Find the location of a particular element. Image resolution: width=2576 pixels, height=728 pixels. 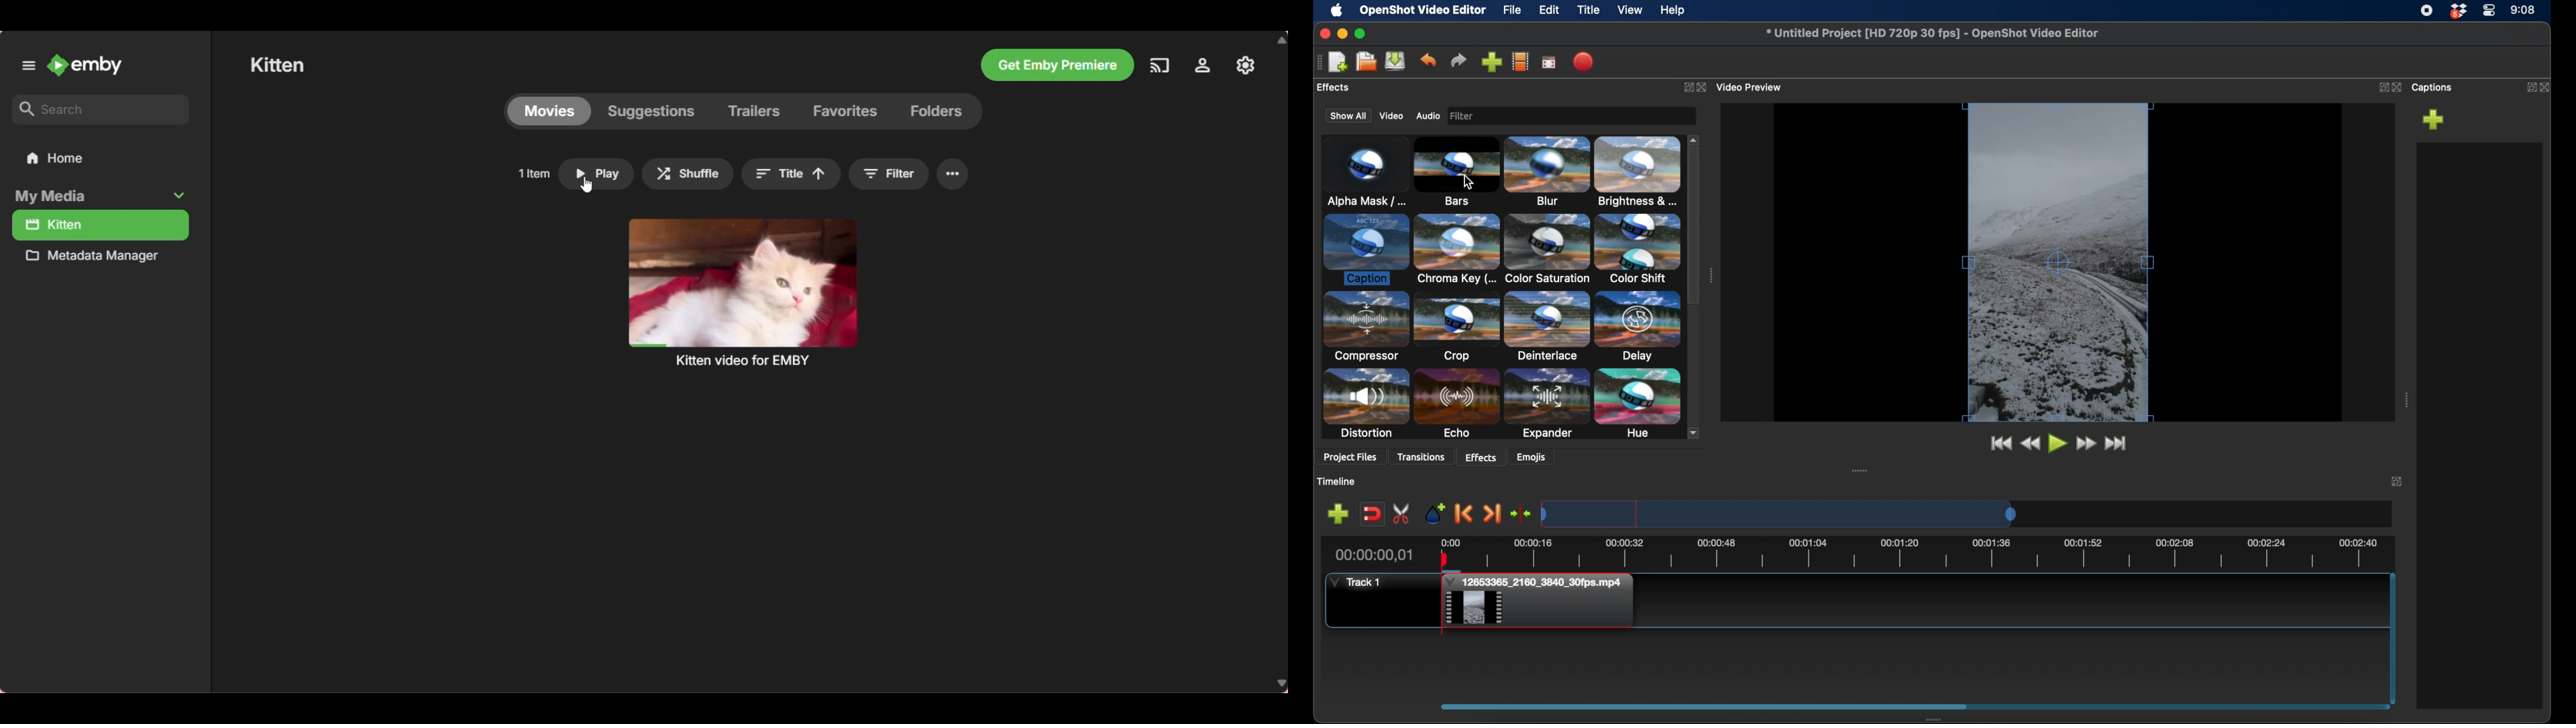

explore profiles is located at coordinates (1521, 62).